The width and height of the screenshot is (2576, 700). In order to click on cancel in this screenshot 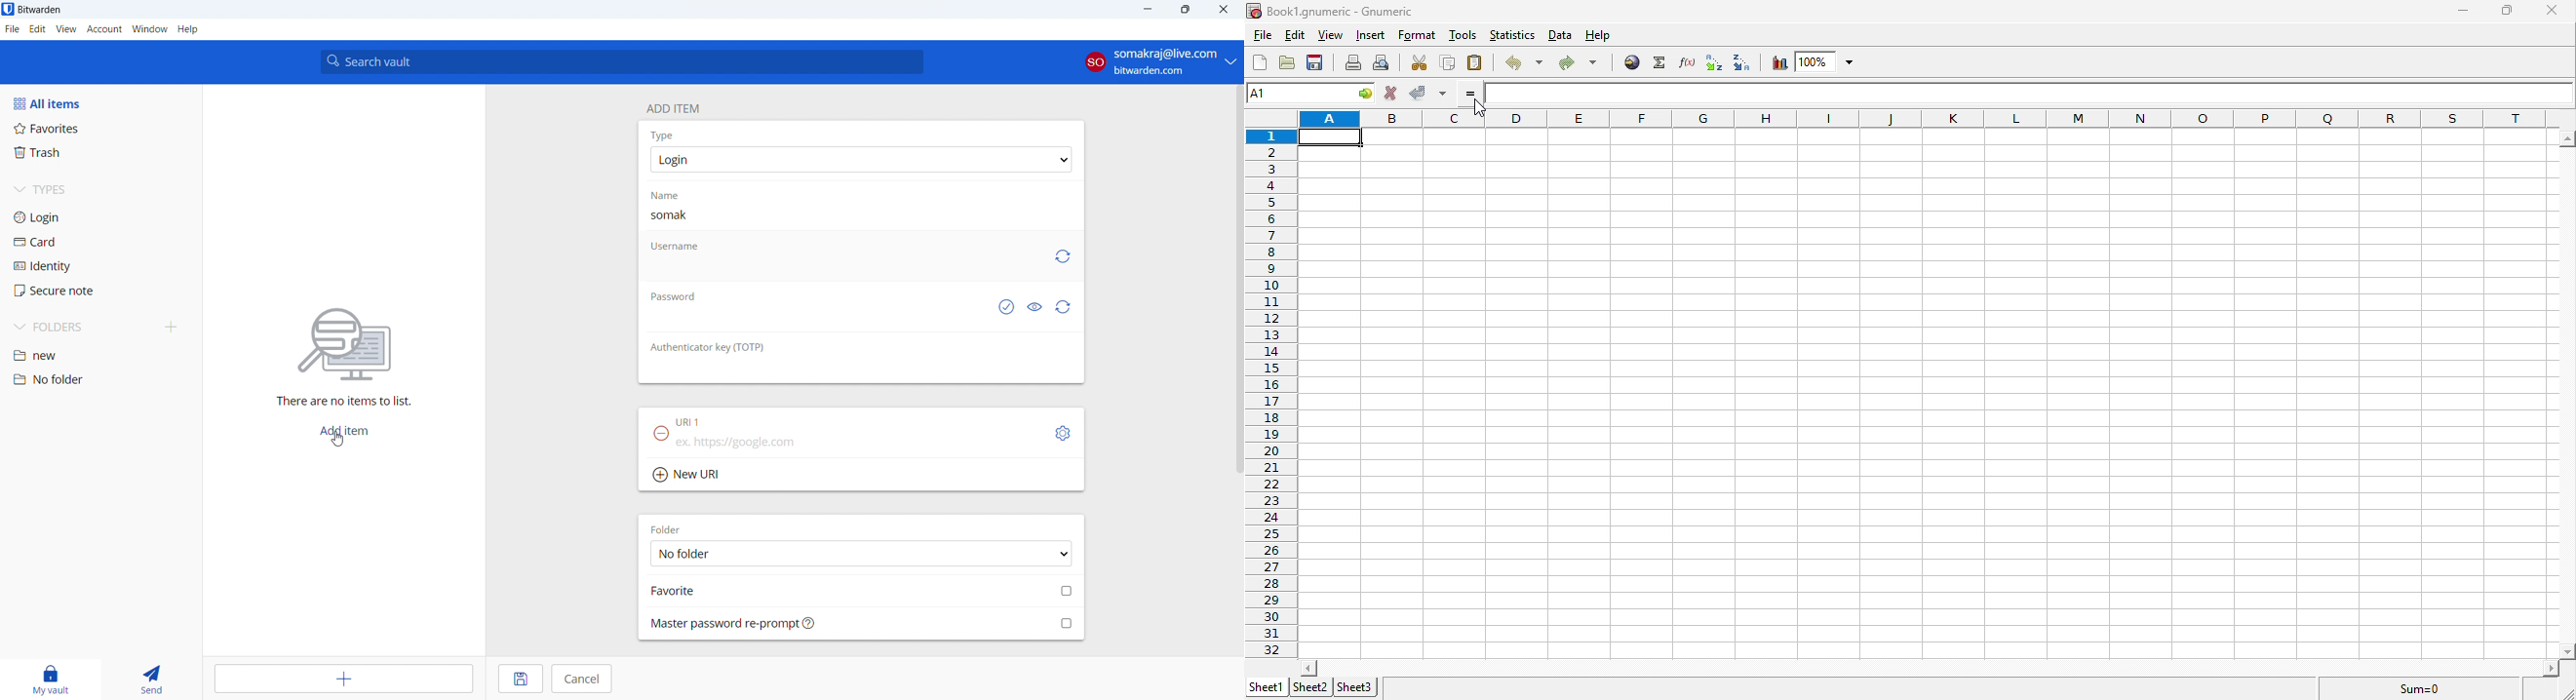, I will do `click(581, 679)`.